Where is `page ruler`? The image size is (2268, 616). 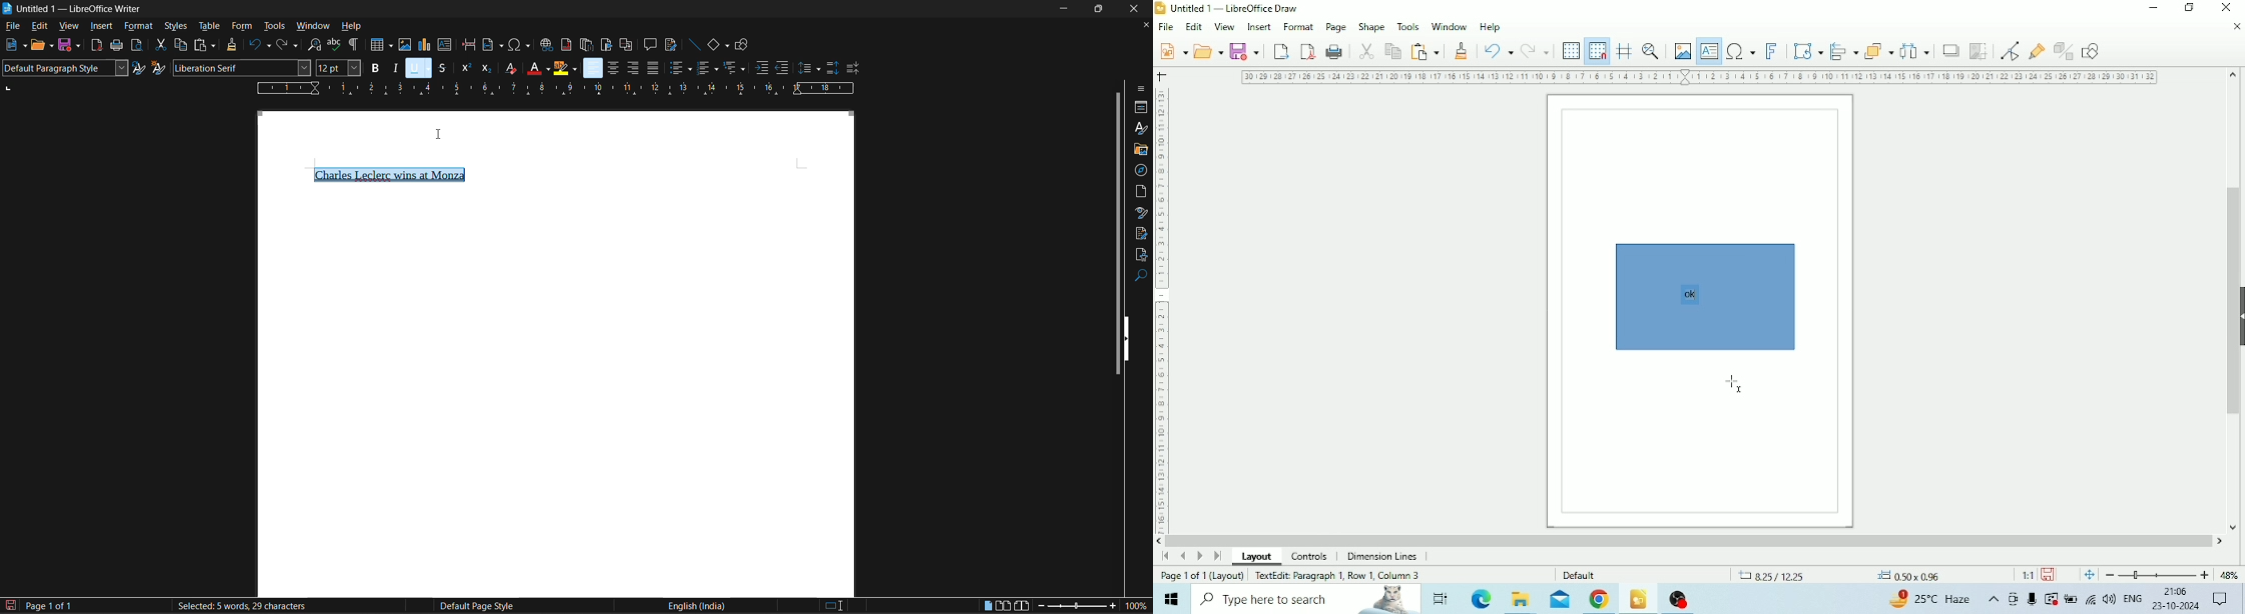
page ruler is located at coordinates (555, 88).